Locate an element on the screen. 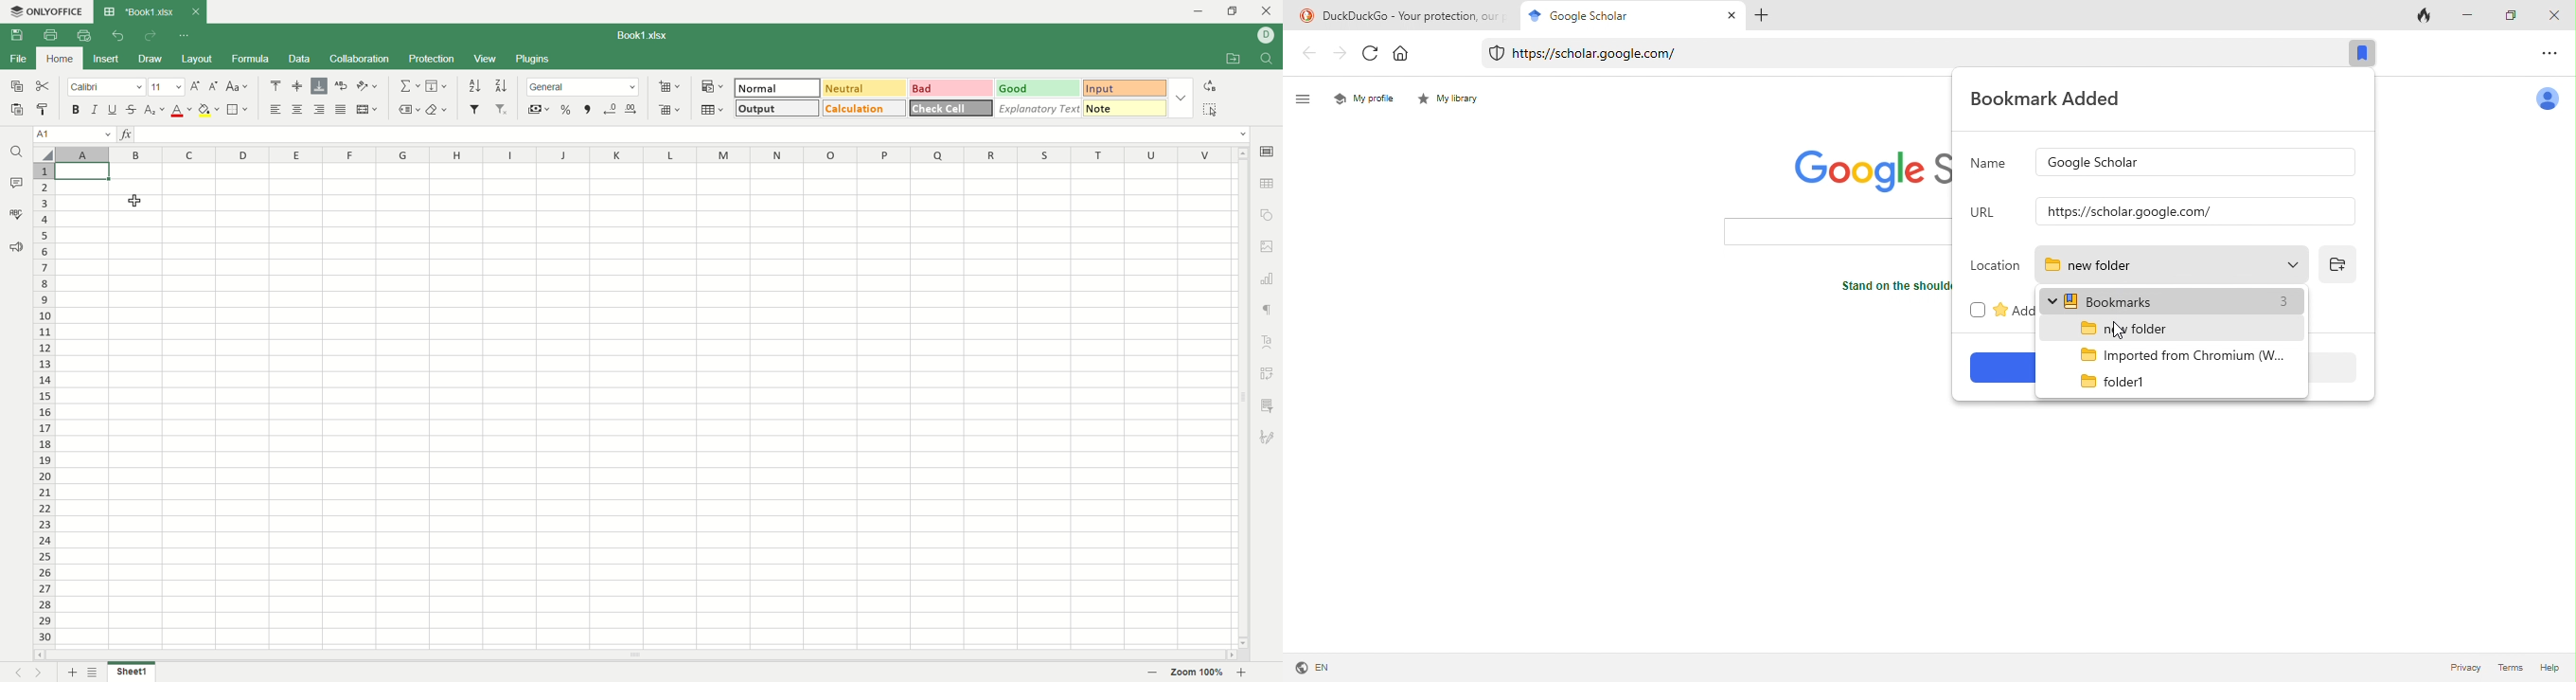 This screenshot has height=700, width=2576. quick settings is located at coordinates (182, 35).